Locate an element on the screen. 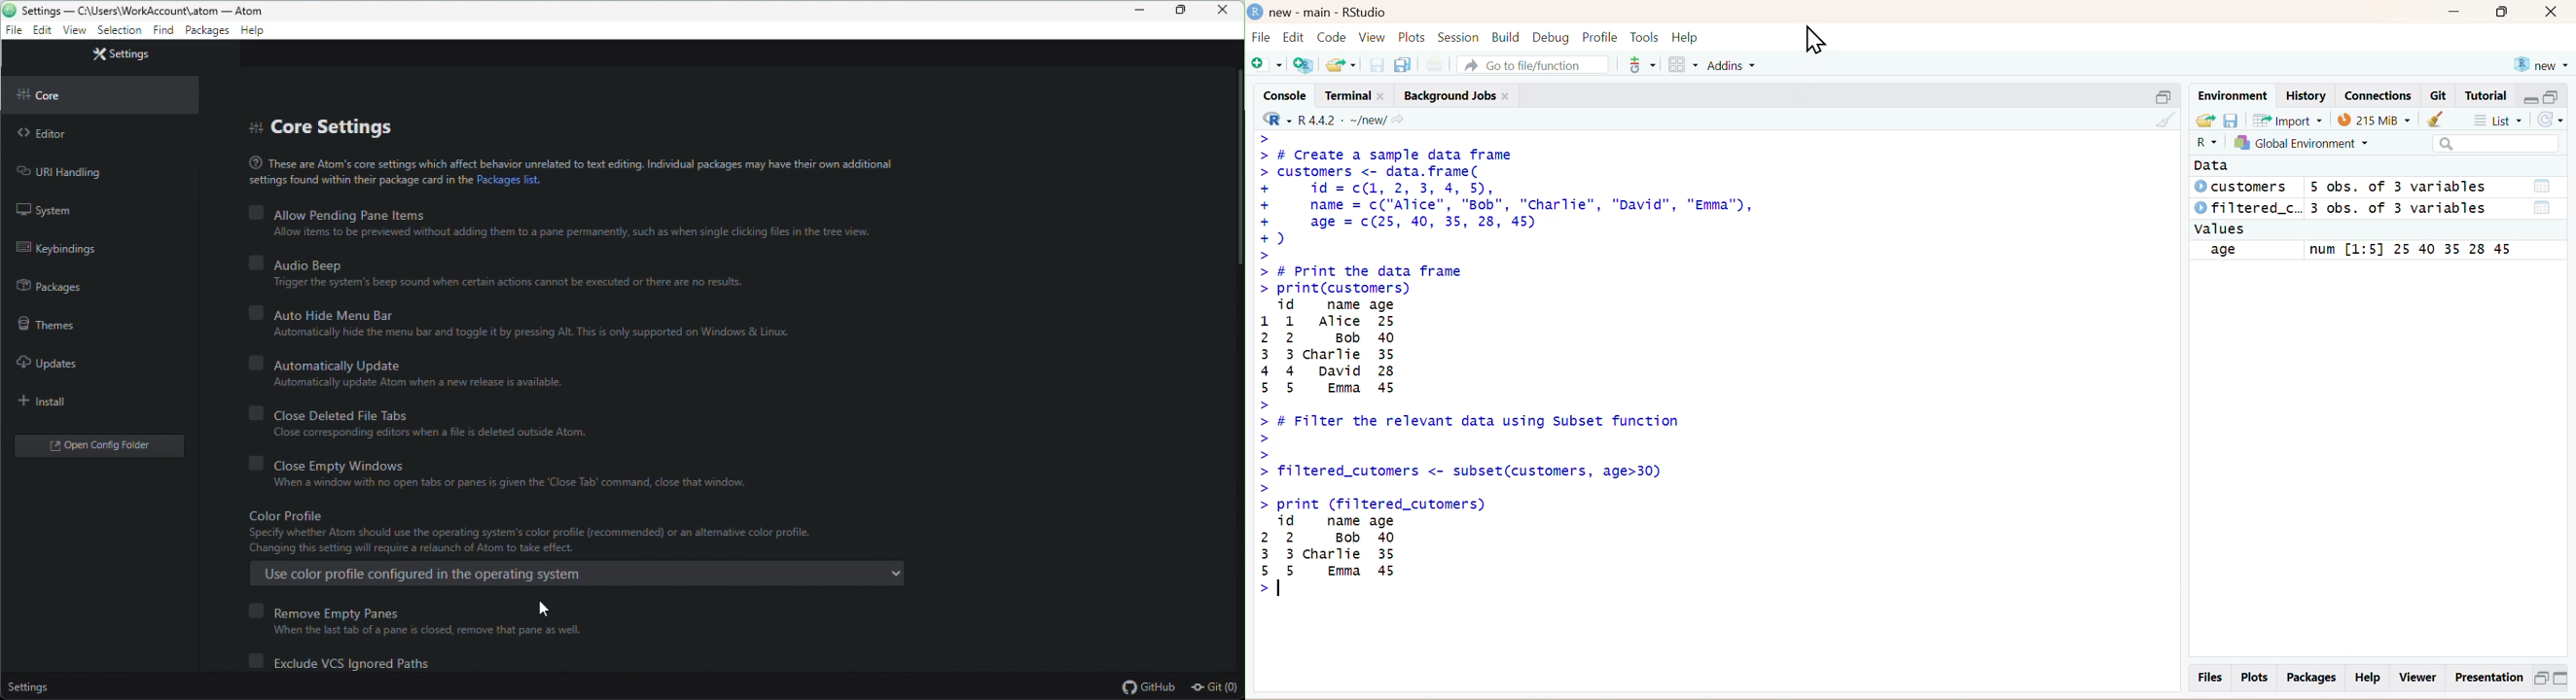  Clear Console is located at coordinates (2163, 119).